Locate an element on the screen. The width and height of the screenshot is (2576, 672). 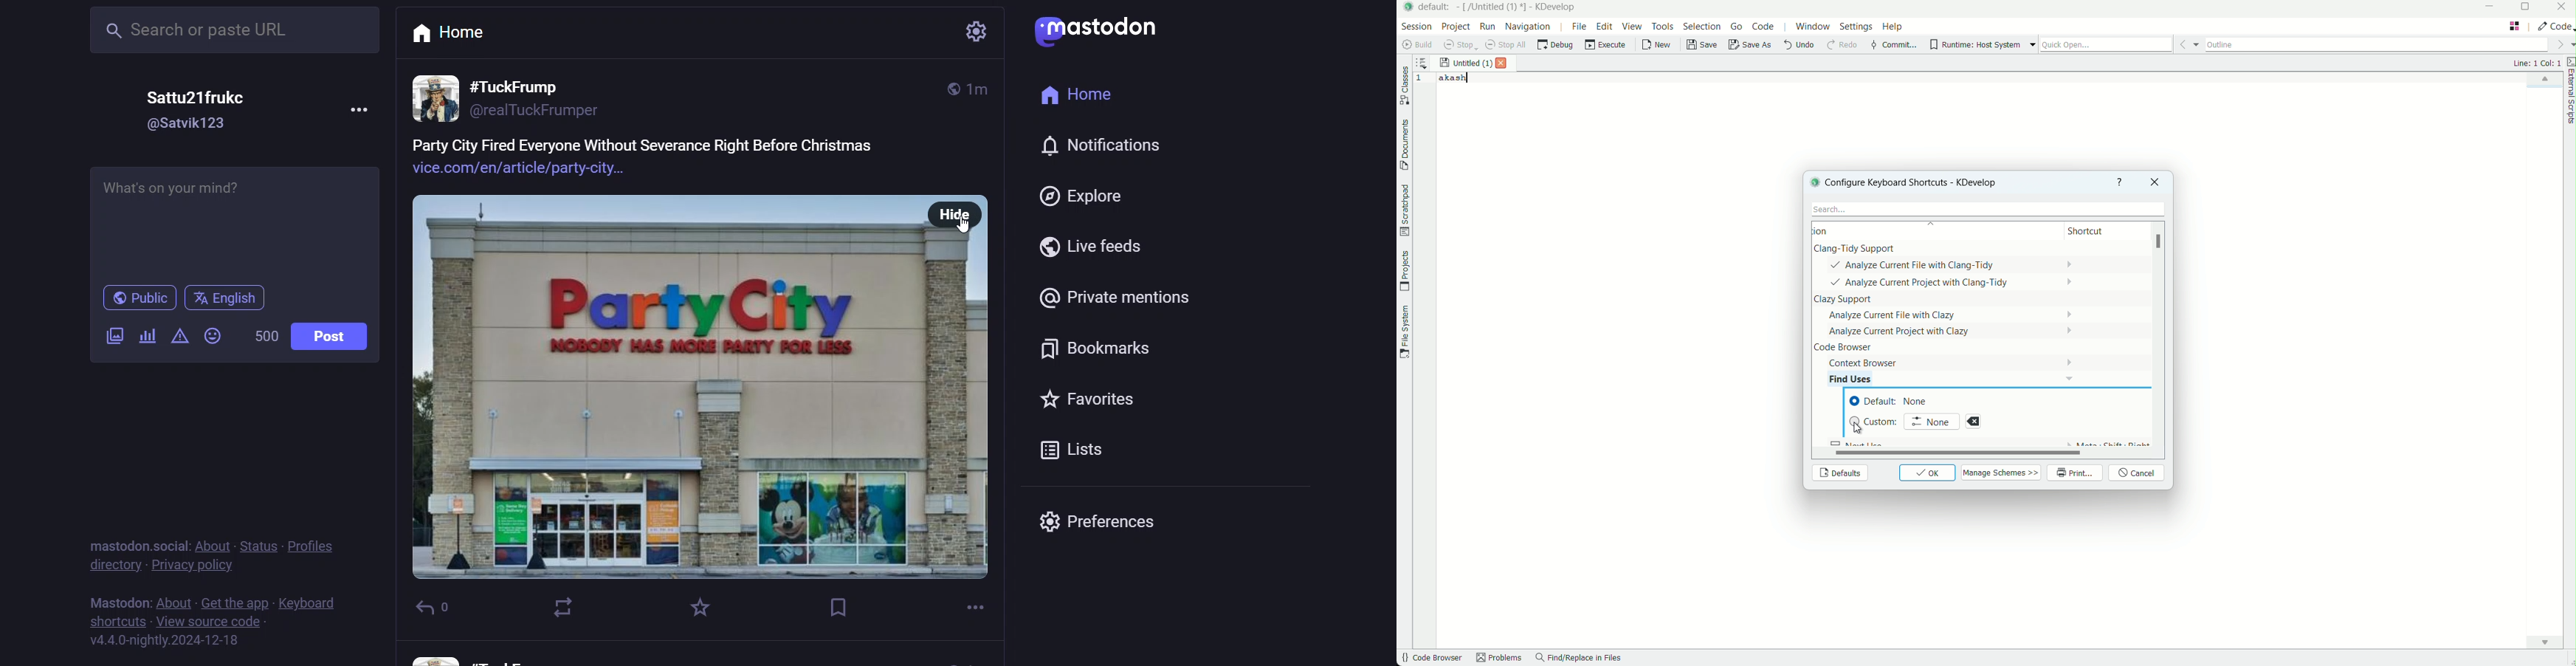
add a poll is located at coordinates (147, 334).